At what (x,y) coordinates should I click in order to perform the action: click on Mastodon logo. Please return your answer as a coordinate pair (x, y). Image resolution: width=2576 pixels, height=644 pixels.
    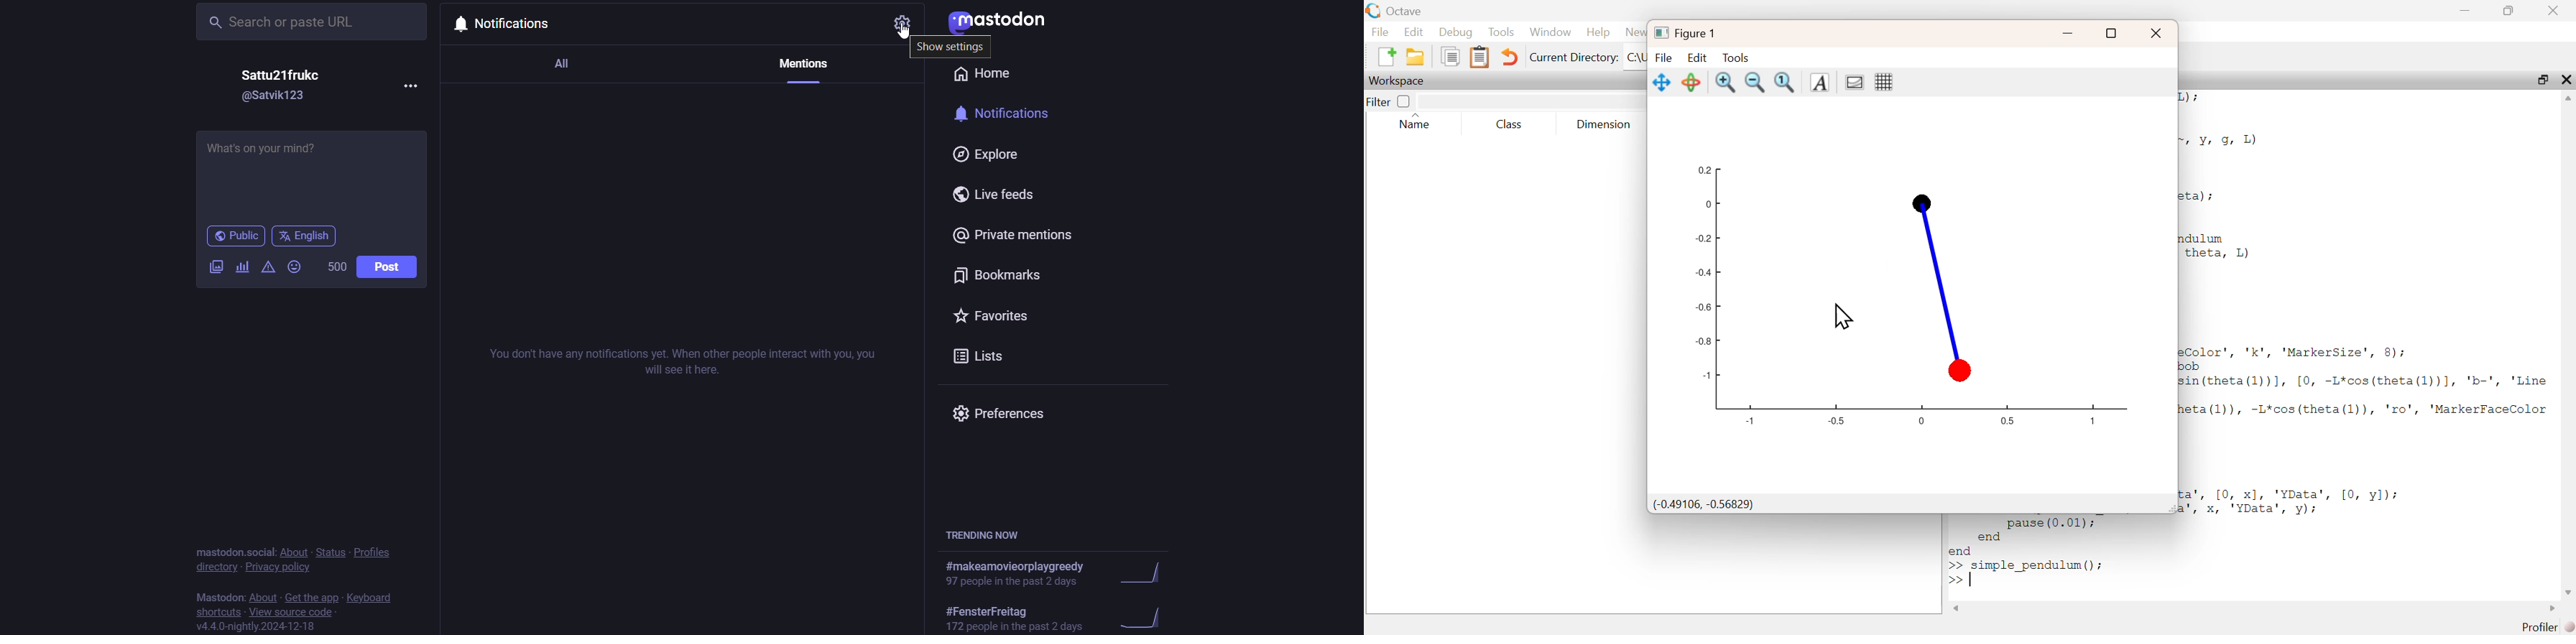
    Looking at the image, I should click on (997, 24).